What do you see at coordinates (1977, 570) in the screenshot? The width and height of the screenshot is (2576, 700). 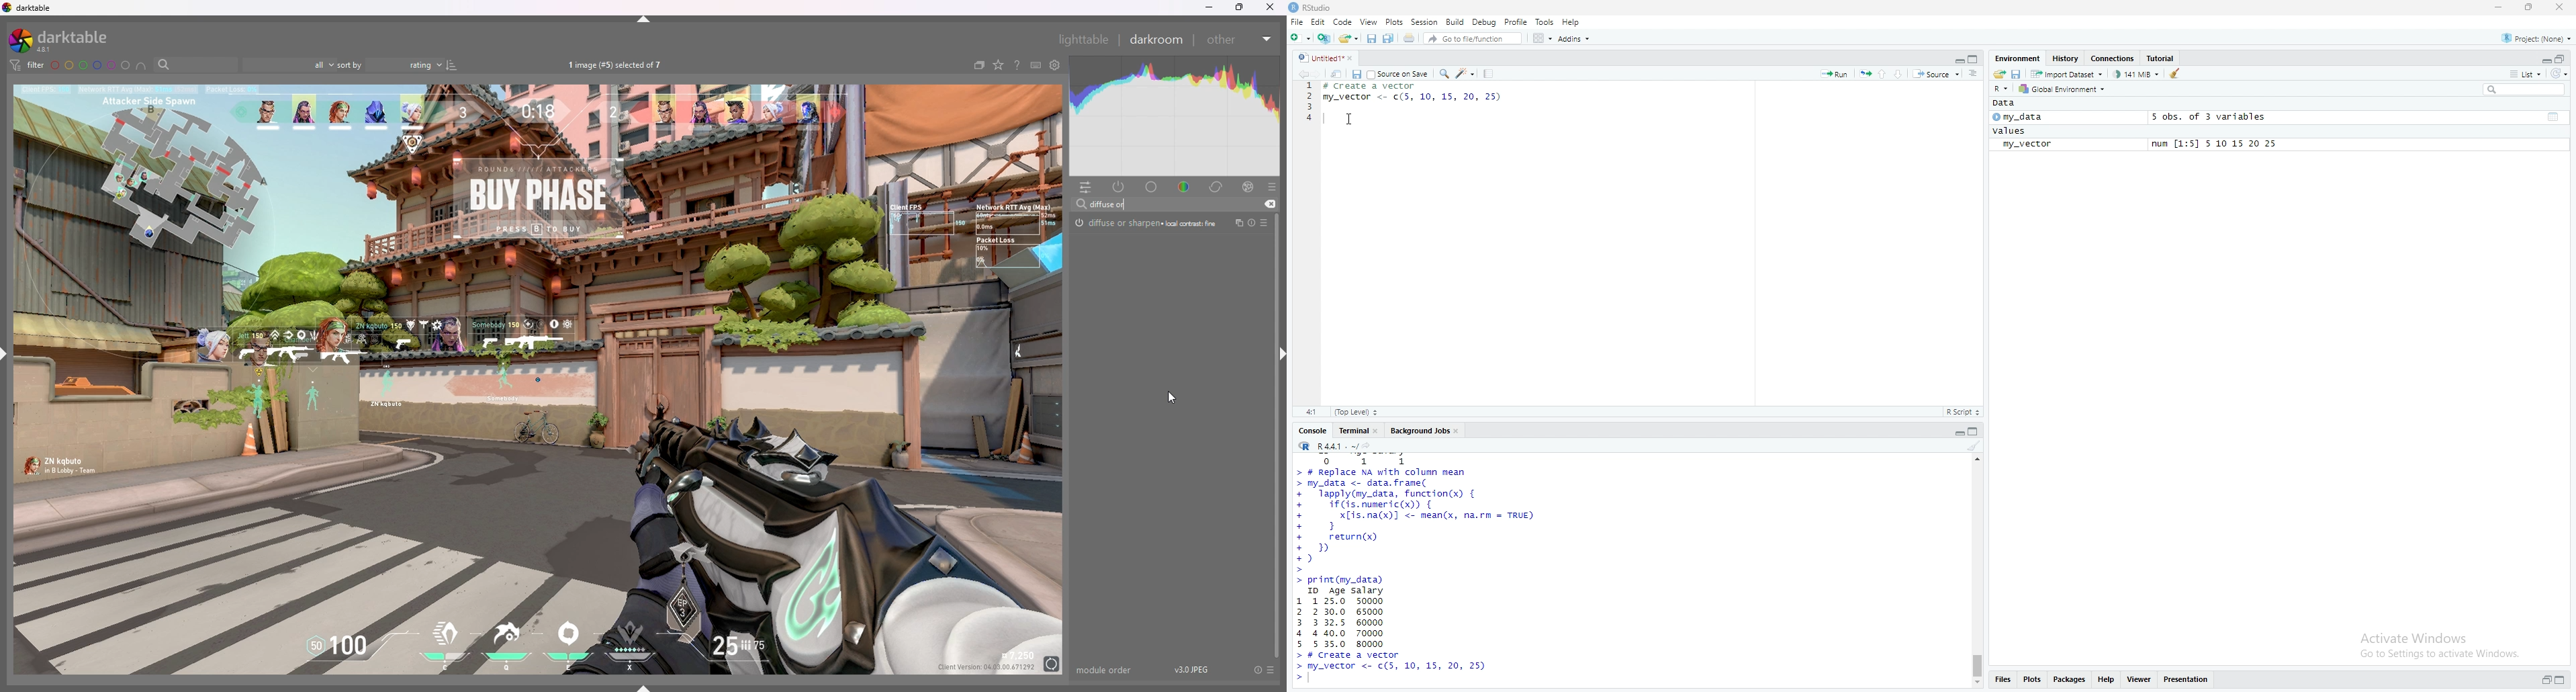 I see `scrollbar` at bounding box center [1977, 570].